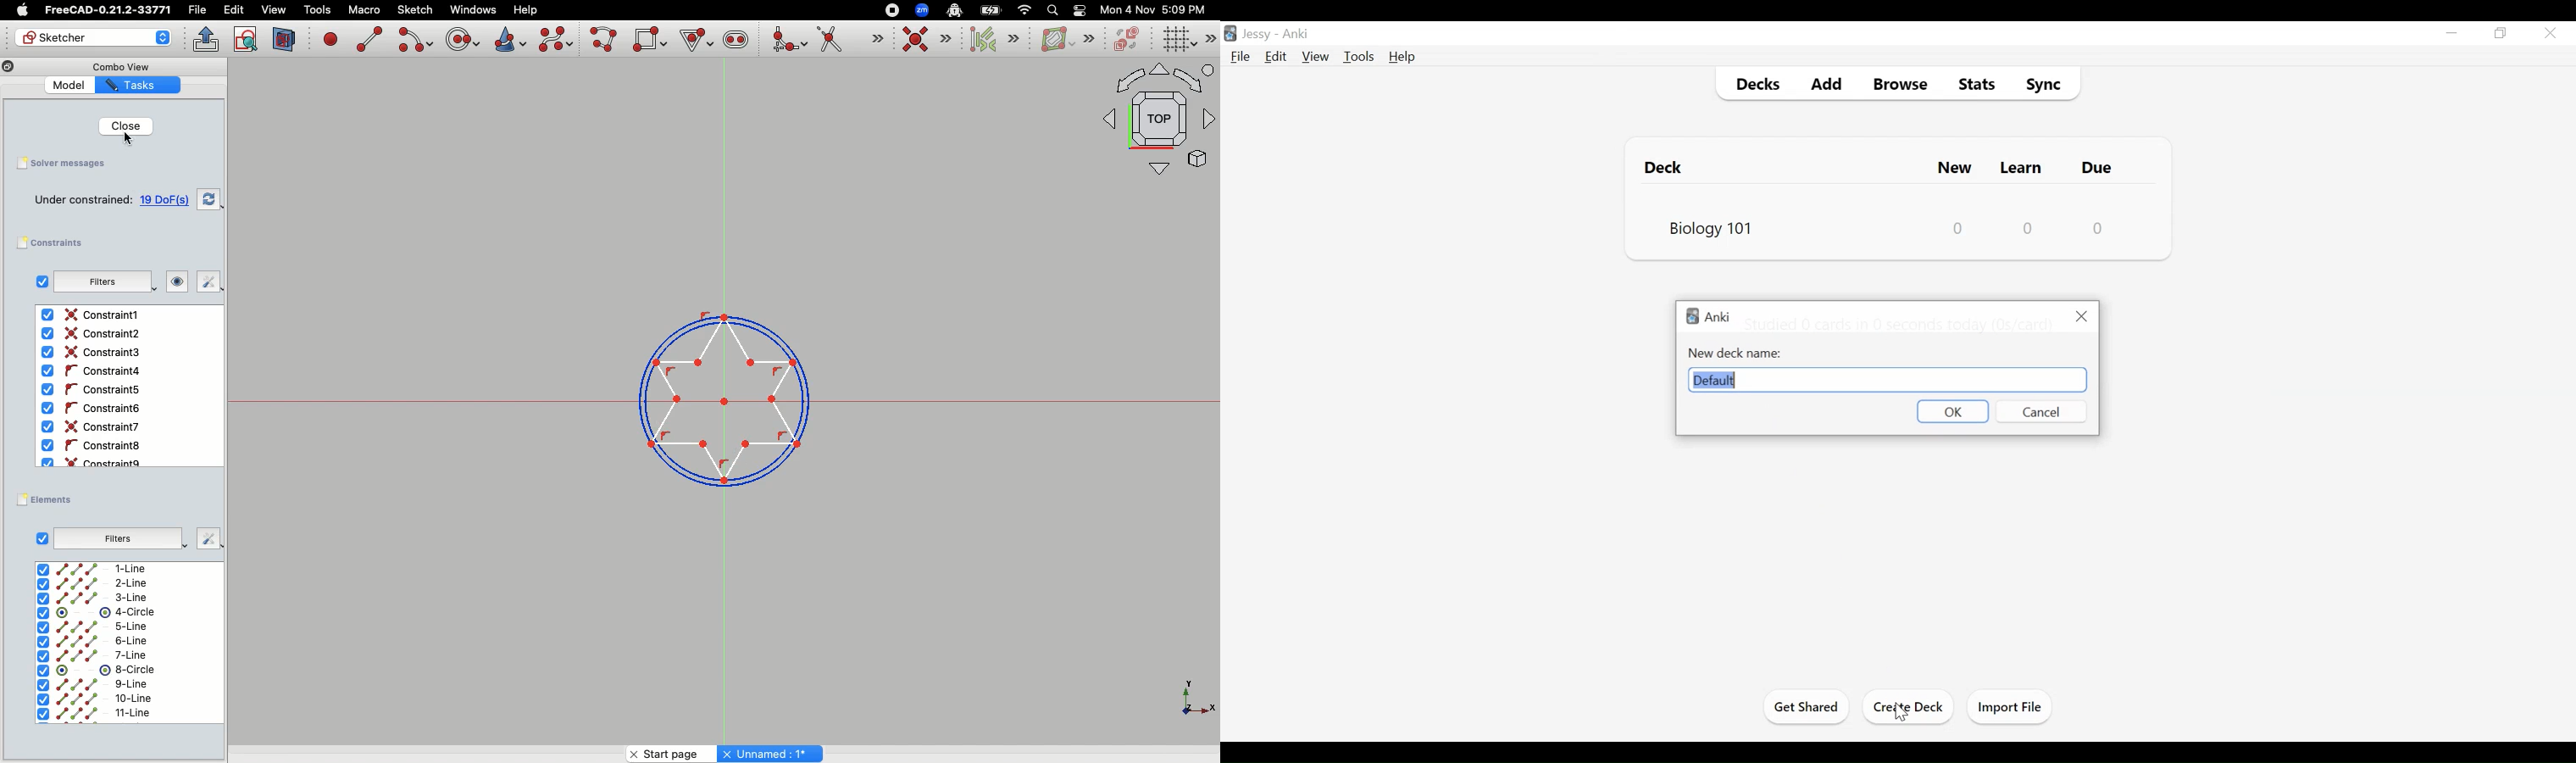  I want to click on Anki, so click(1299, 34).